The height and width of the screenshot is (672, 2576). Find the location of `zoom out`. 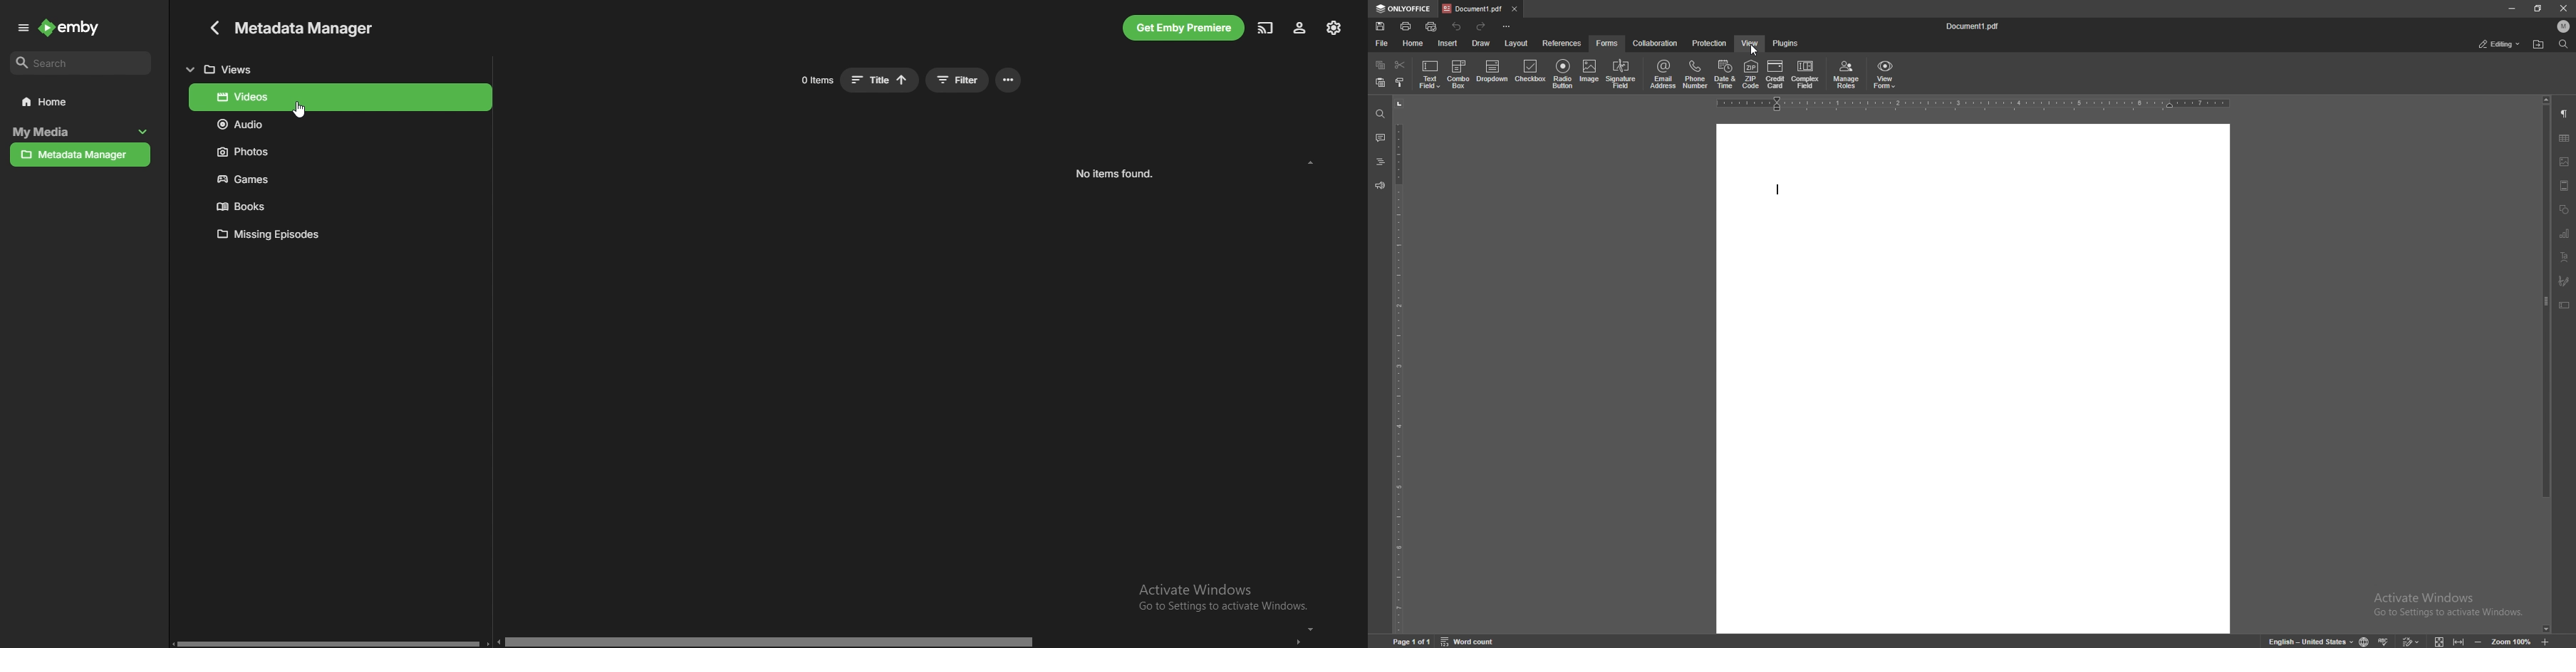

zoom out is located at coordinates (2480, 640).